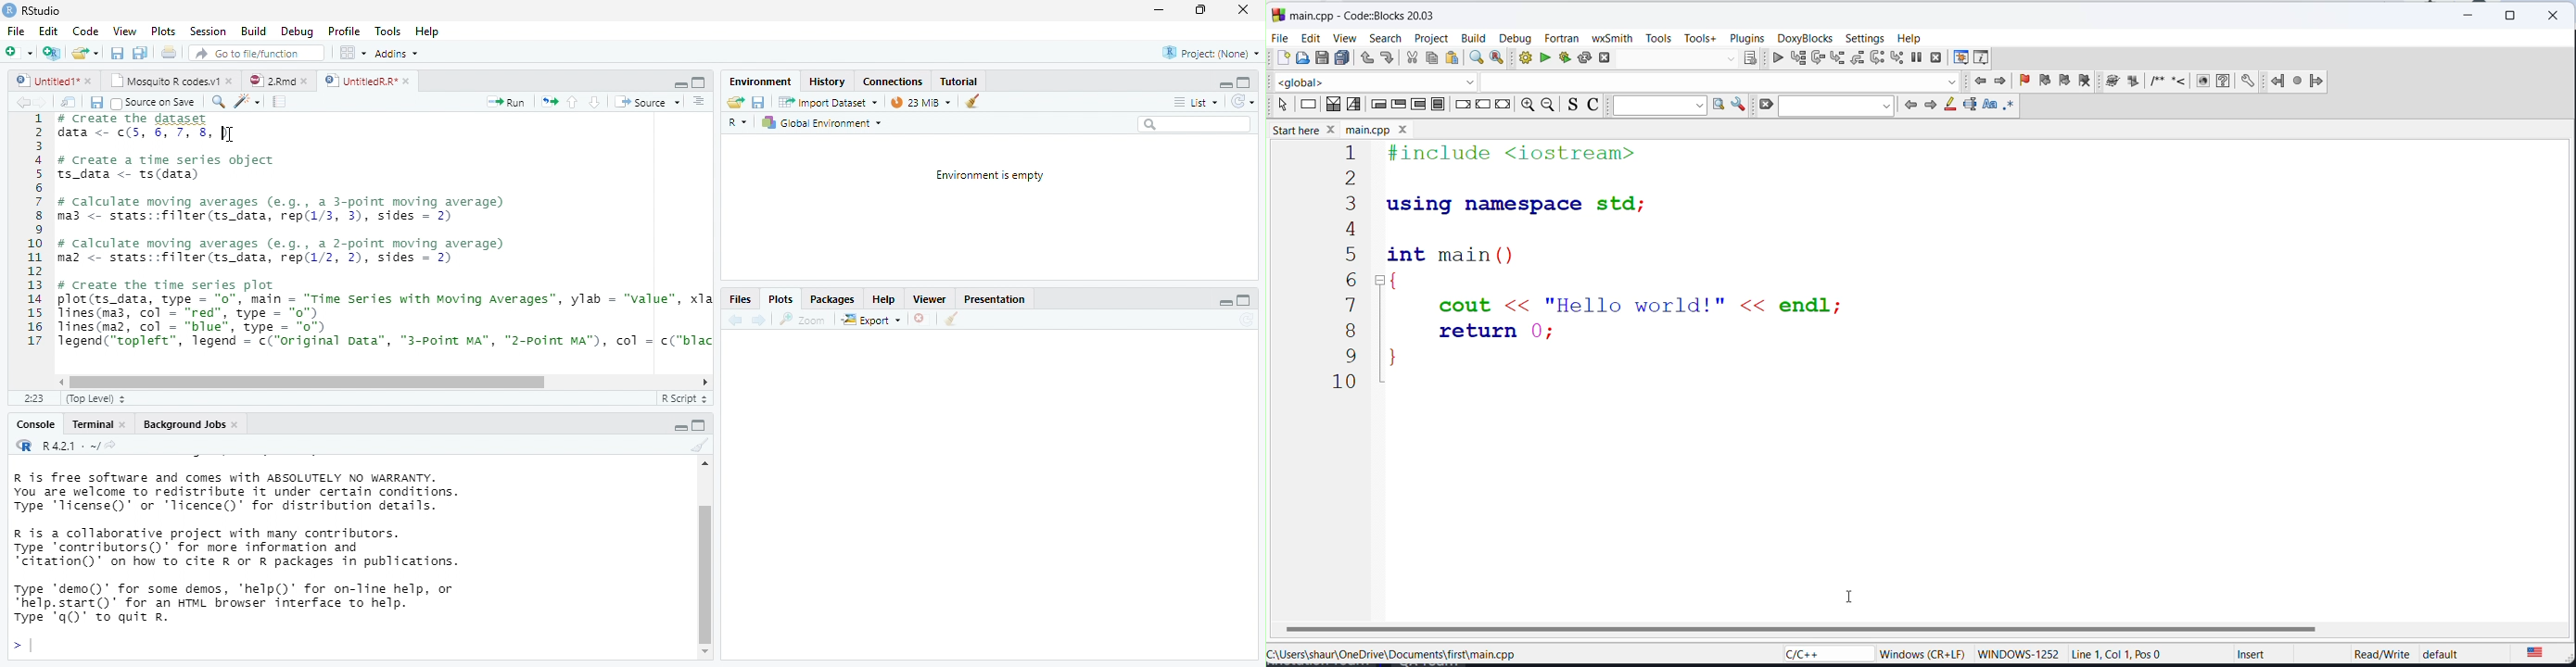 The image size is (2576, 672). I want to click on instruction, so click(1307, 106).